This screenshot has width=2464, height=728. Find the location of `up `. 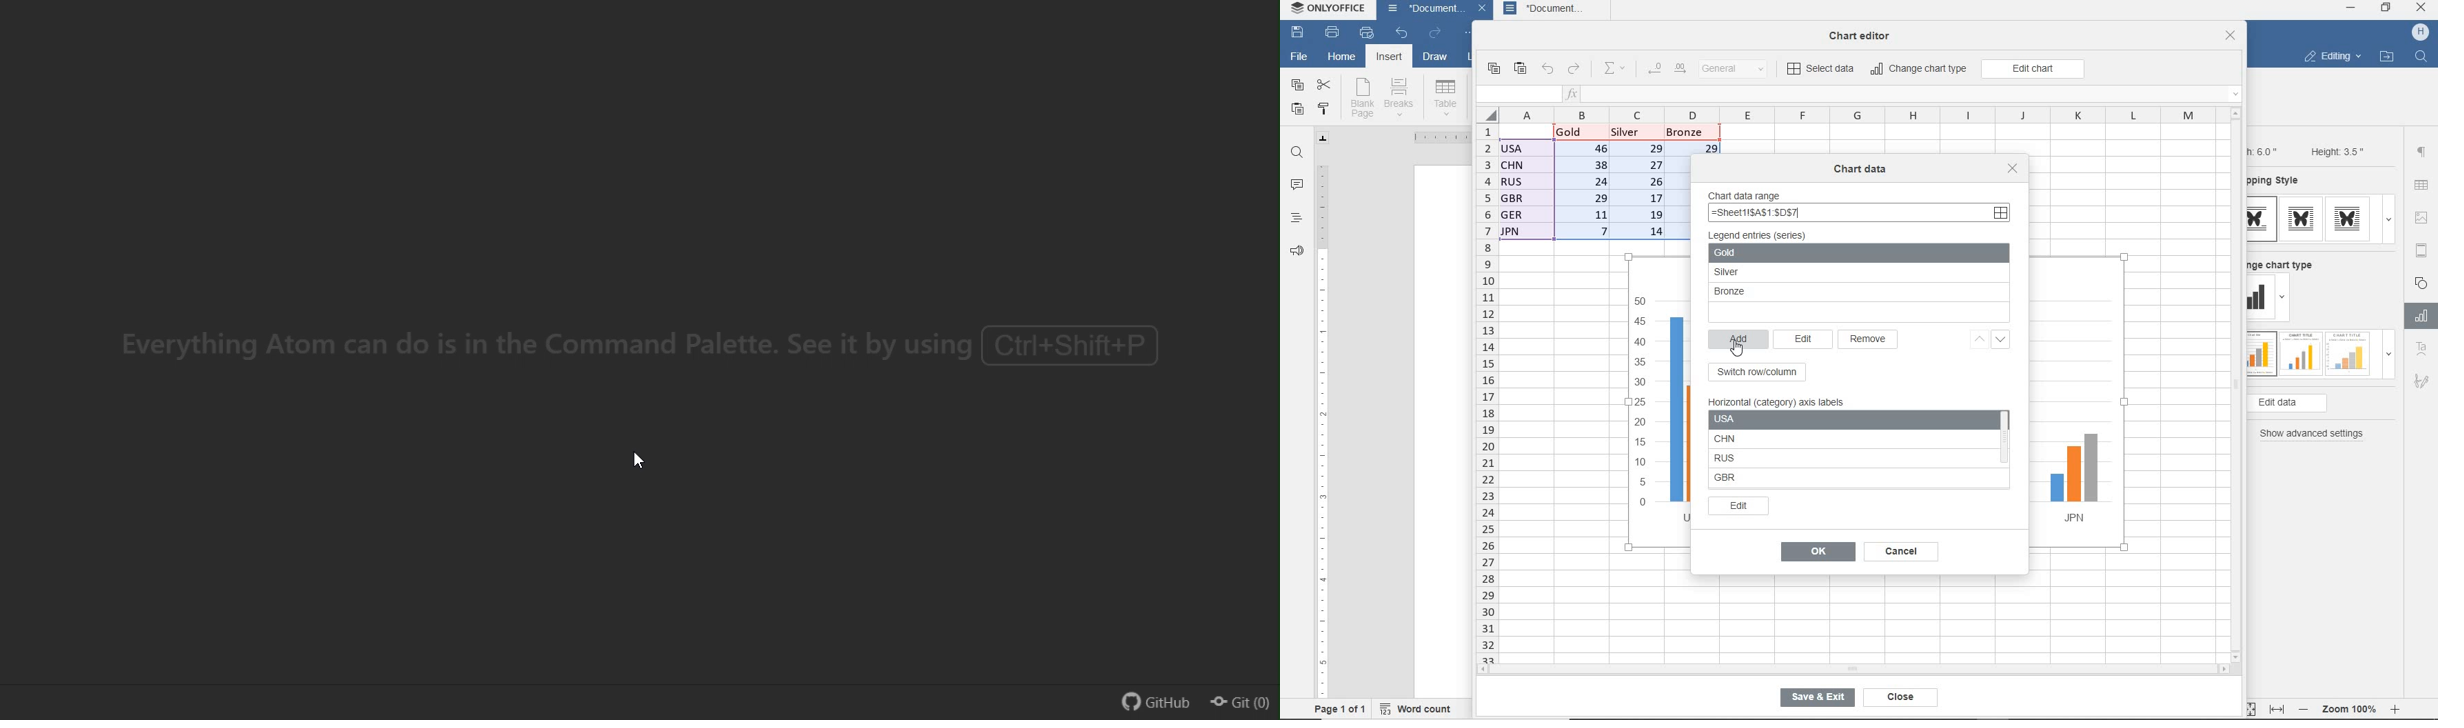

up  is located at coordinates (1977, 341).